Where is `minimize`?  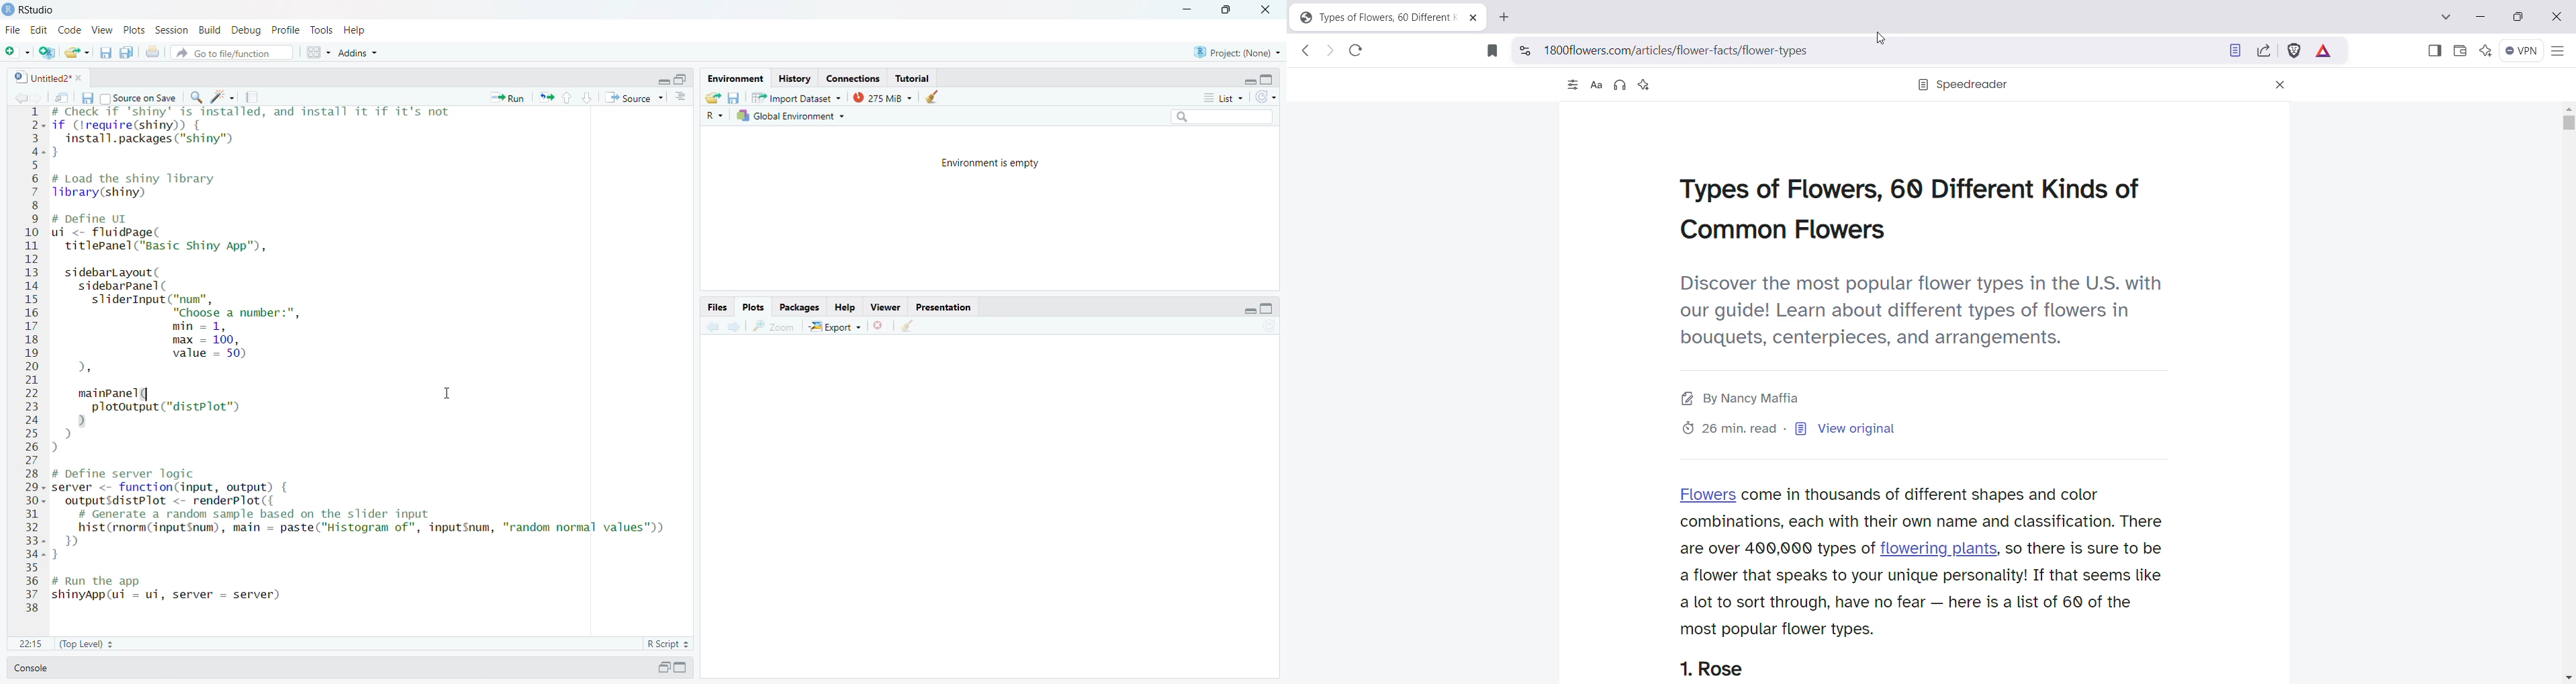
minimize is located at coordinates (663, 81).